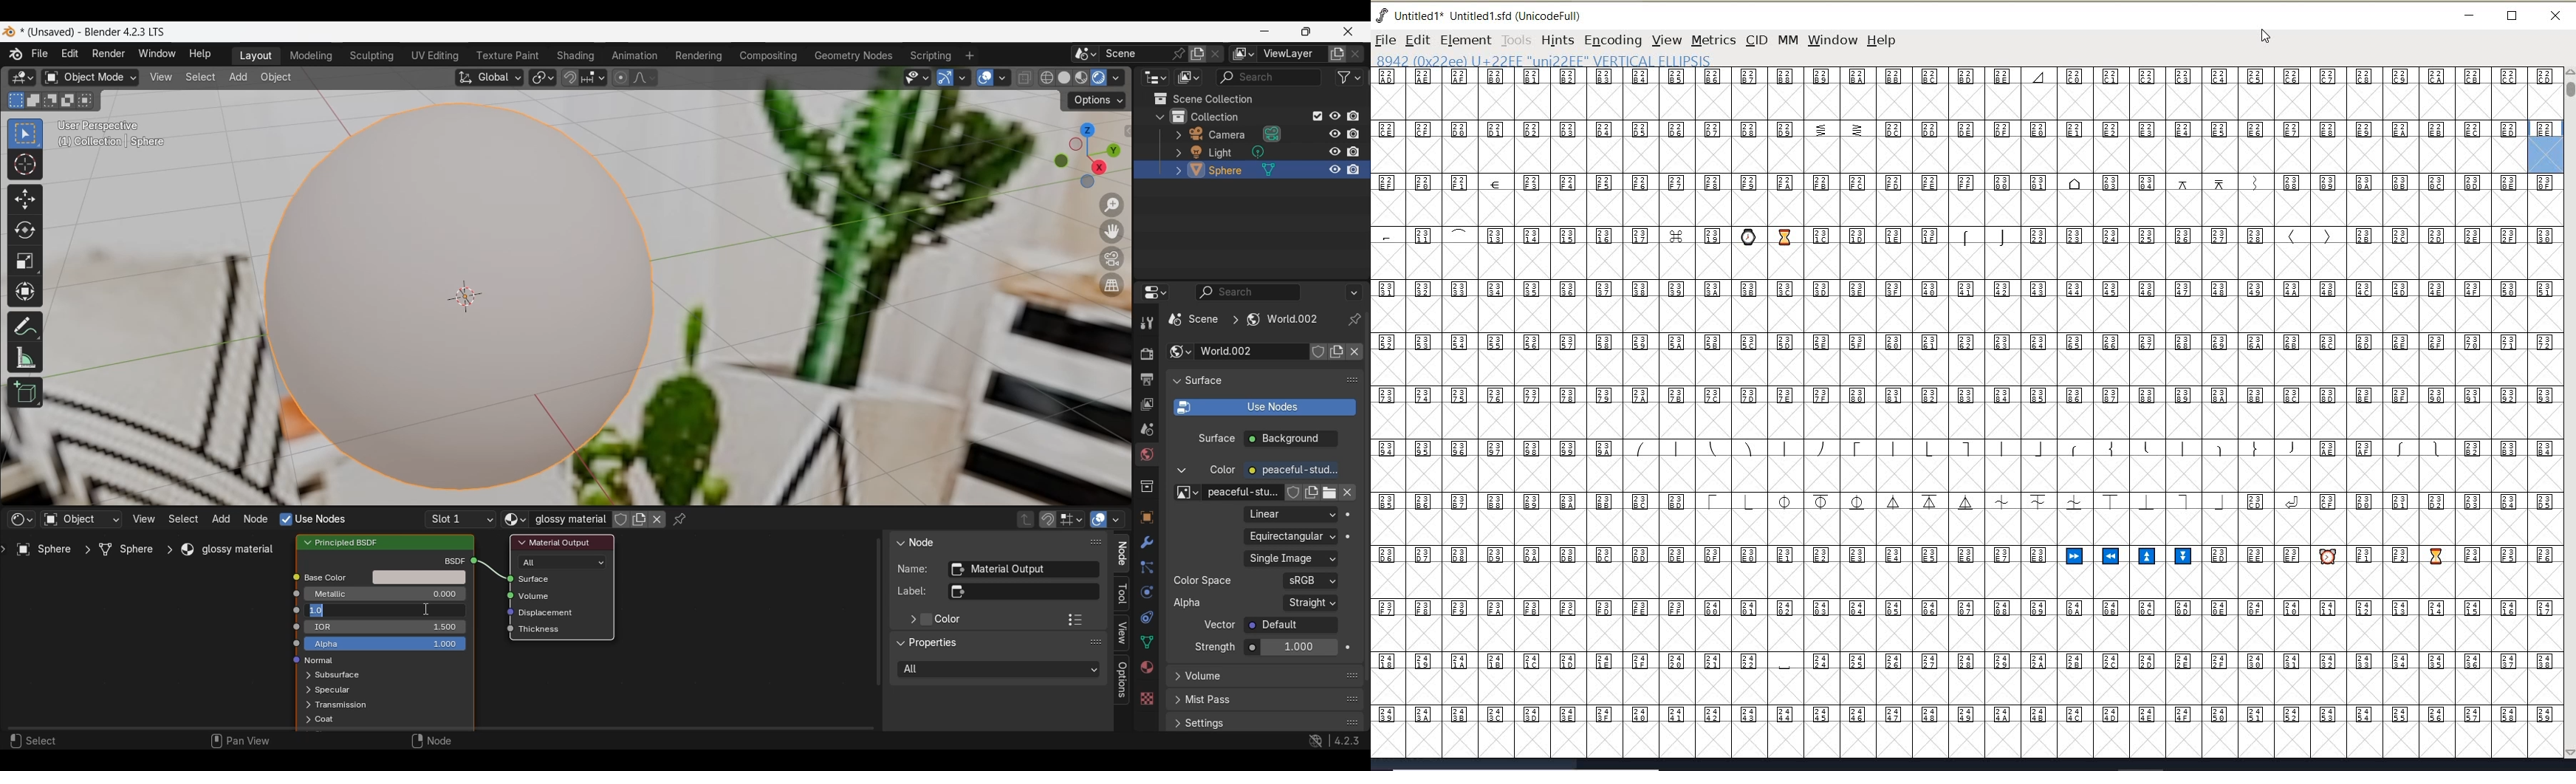 This screenshot has width=2576, height=784. I want to click on Software logo, so click(9, 32).